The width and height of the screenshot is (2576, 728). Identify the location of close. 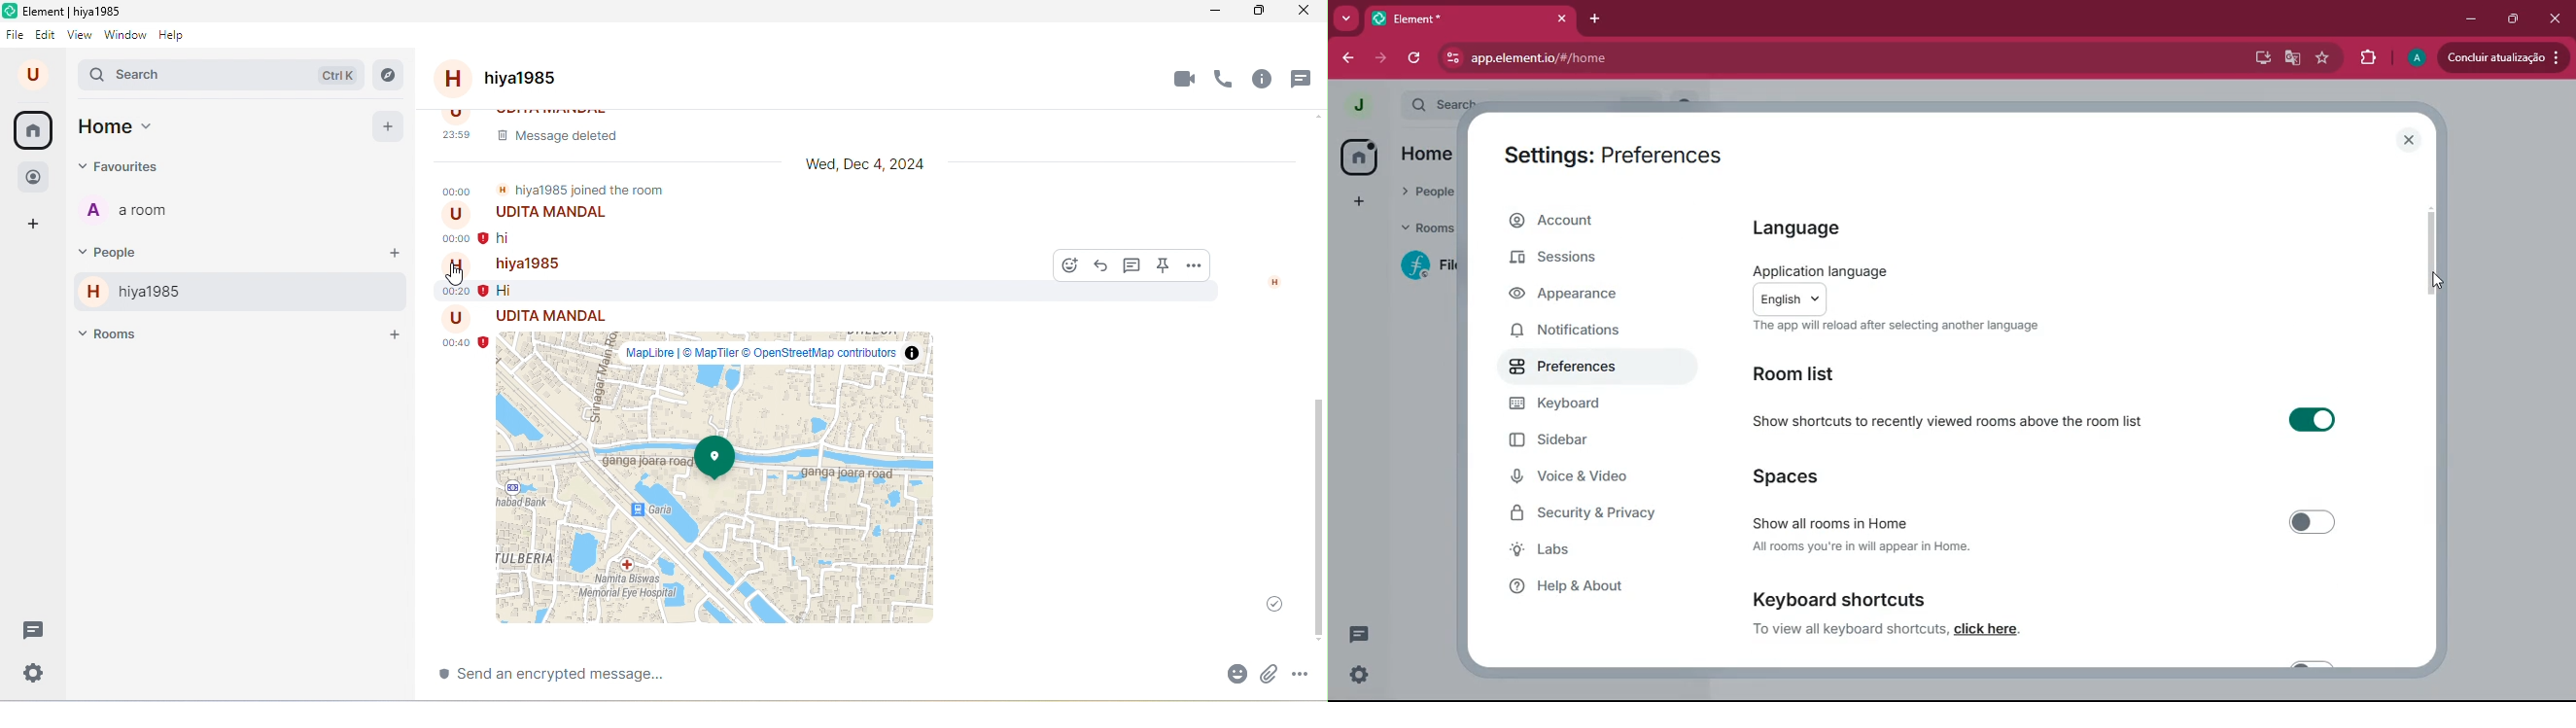
(2557, 22).